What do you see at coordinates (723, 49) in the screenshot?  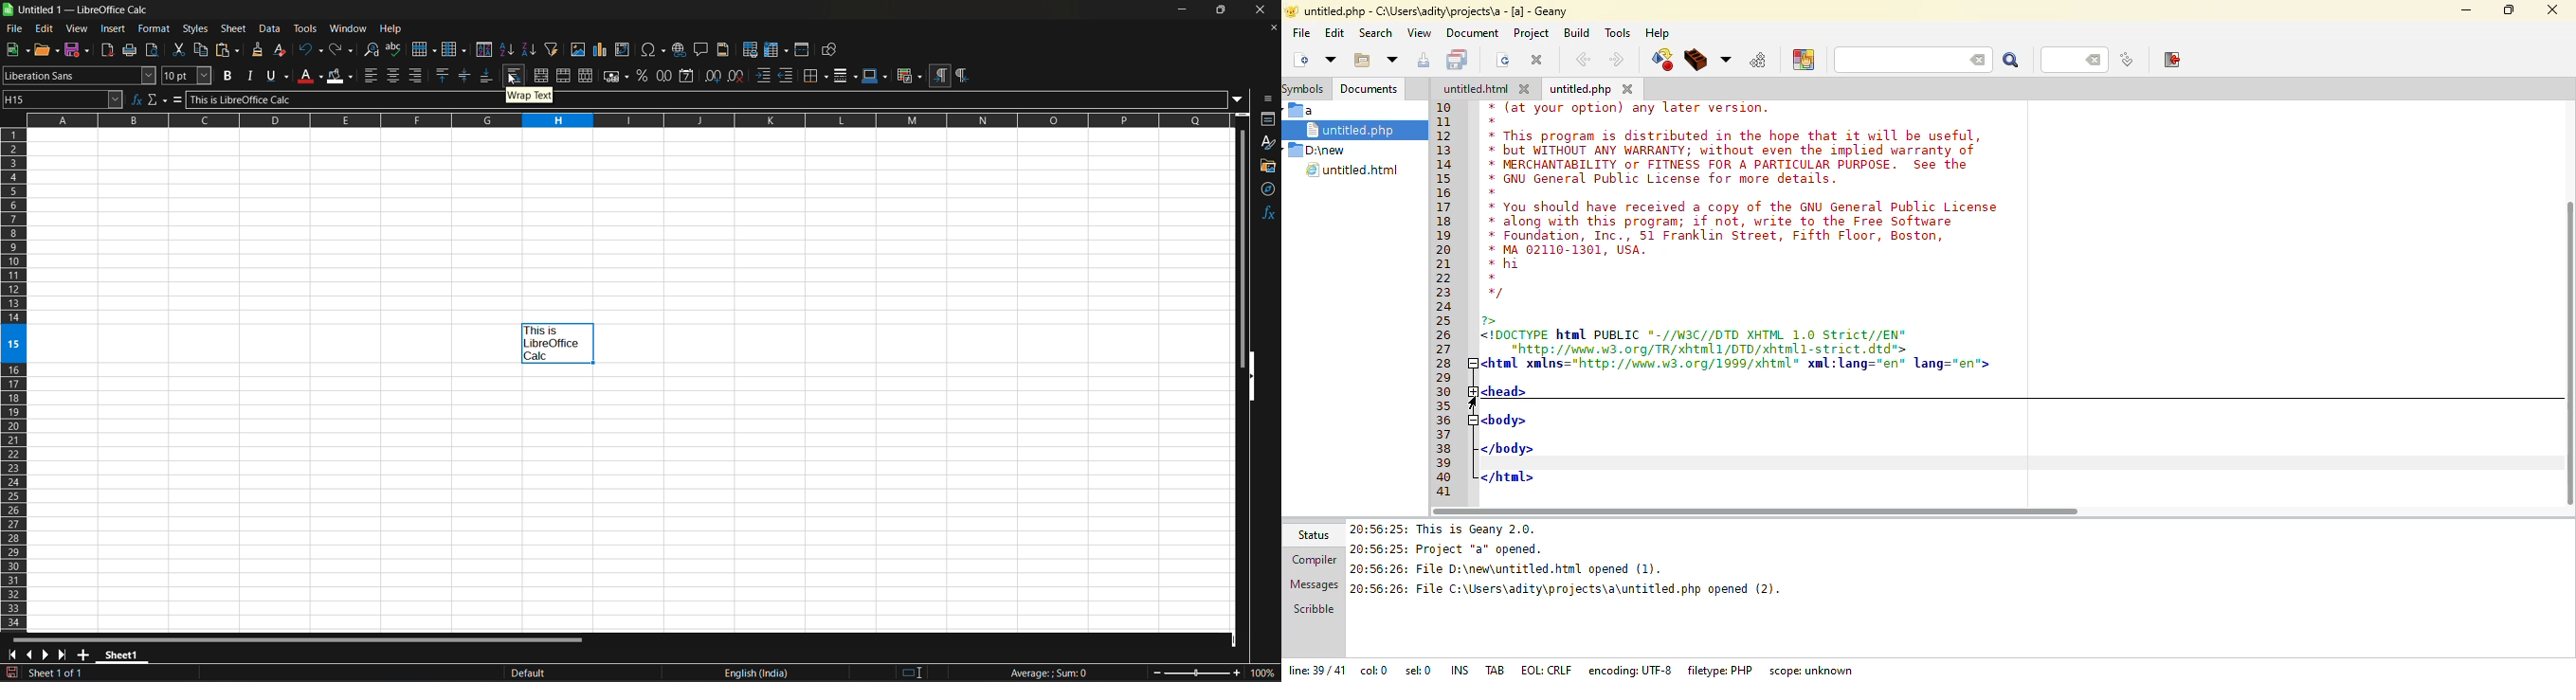 I see `headers and footers` at bounding box center [723, 49].